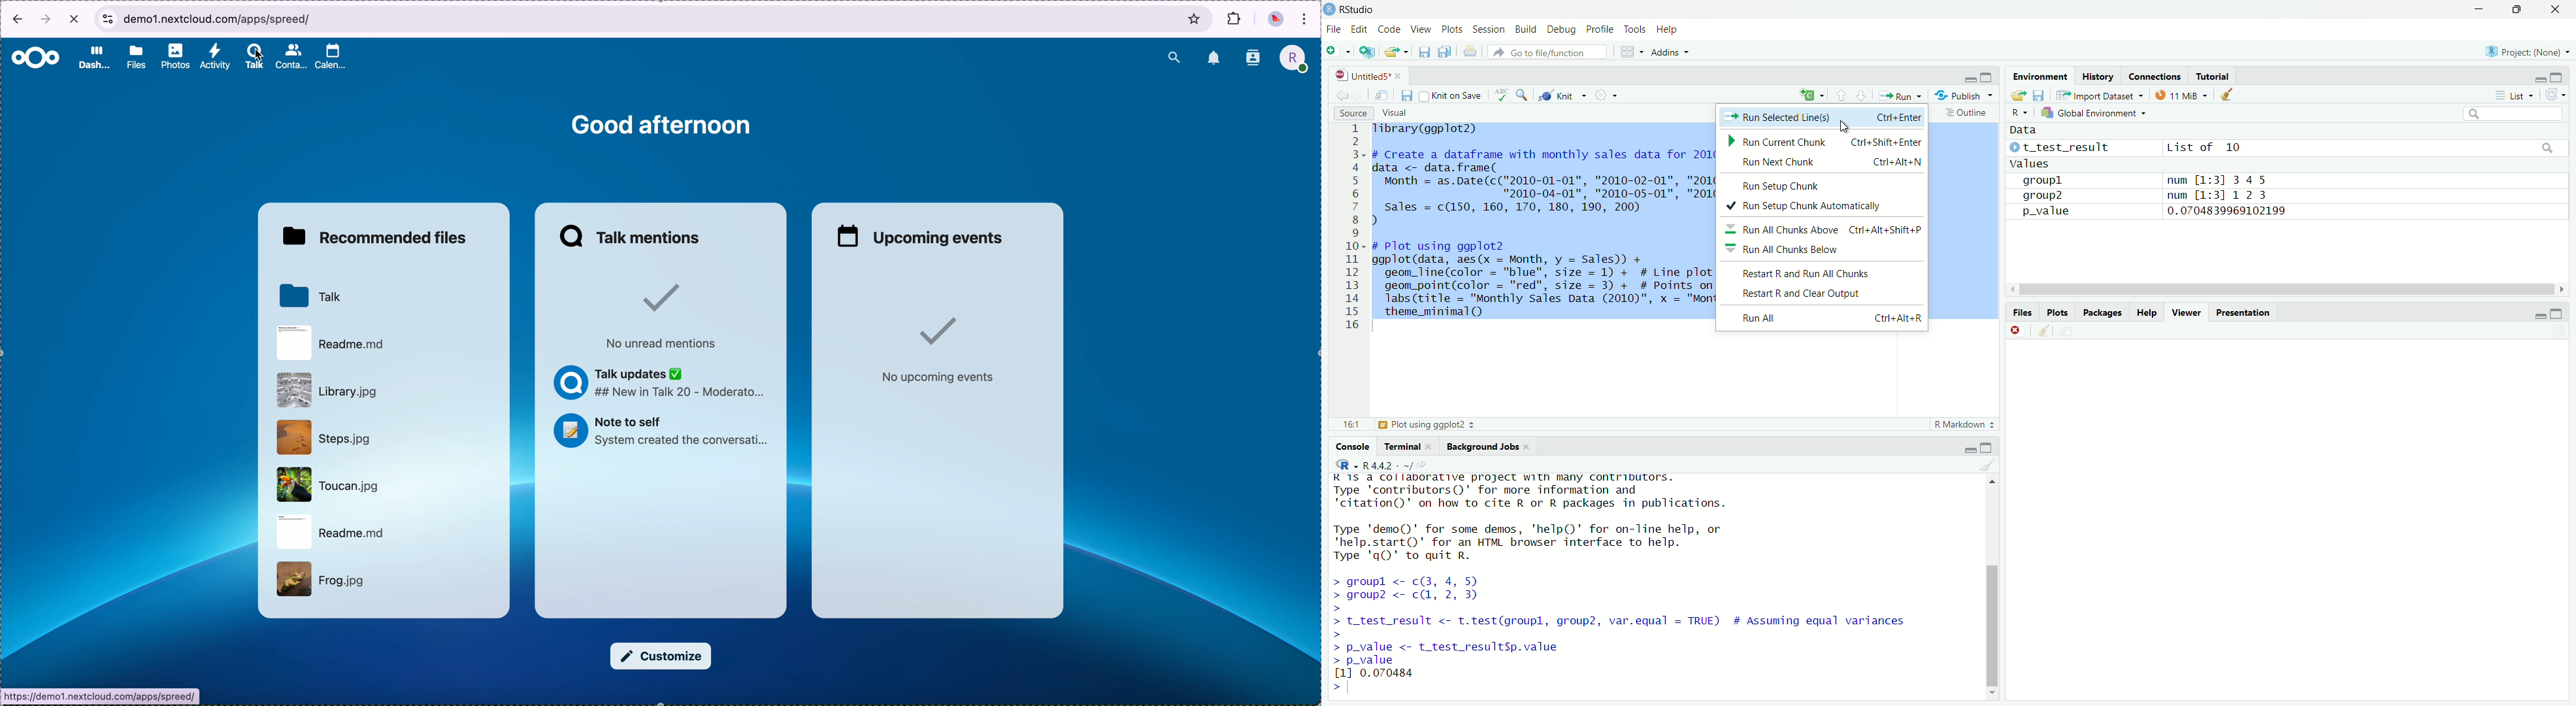 The width and height of the screenshot is (2576, 728). What do you see at coordinates (1542, 223) in the screenshot?
I see `library(ggplot2)

# Create a dataframe with monthly sales data for 2010

data <- data.frame(
Month = as.Date(c("2010-01-01", "2010-02-01", "2010-03-01",

"2010-04-01", "2010-05-01", "2010-06-01")),

sales = c(150, 160, 170, 180, 190, 200)

)

# Plot using ggplot2

ggplot(data, aes(x = Month, y = Sales)) +
geom_line(color = "blue", size = 1) + # Line plot
geom_point(color = "red", size = 3) + # Points on the Tine
Tabs (title = "Monthly Sales Data (2010)", x = "Month", y = "Sales") +
theme_minimal(Q) 1` at bounding box center [1542, 223].